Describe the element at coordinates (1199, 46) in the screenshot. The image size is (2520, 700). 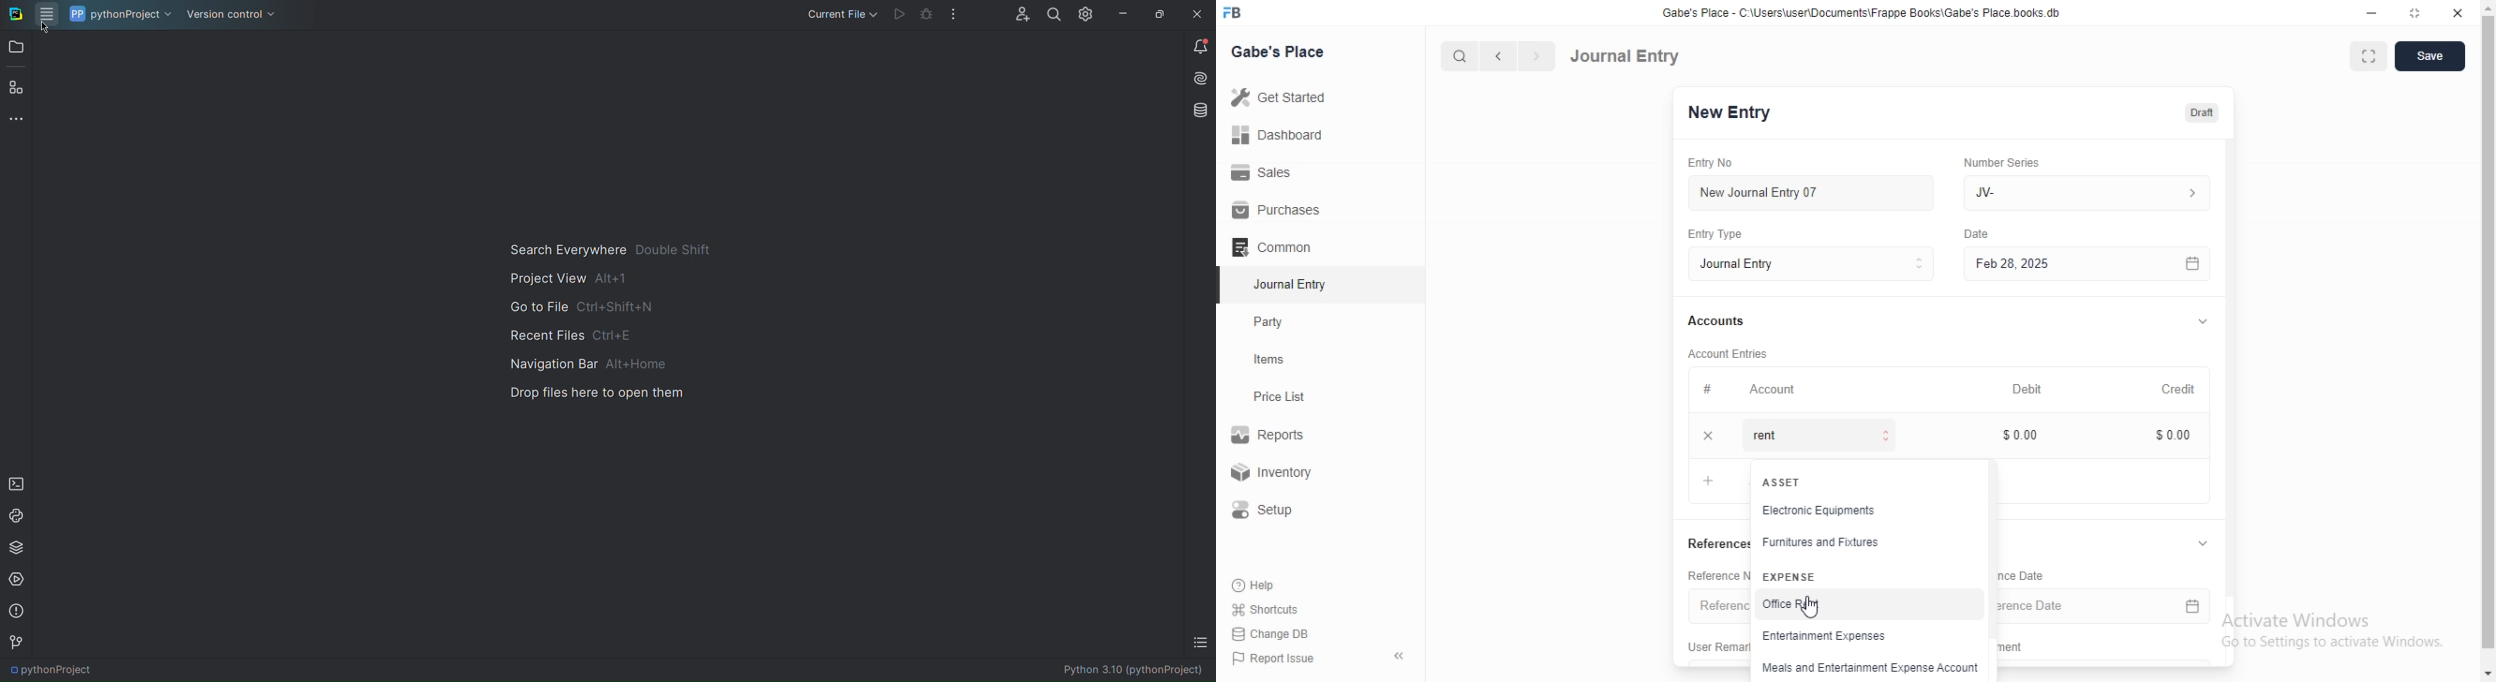
I see `Notifications` at that location.